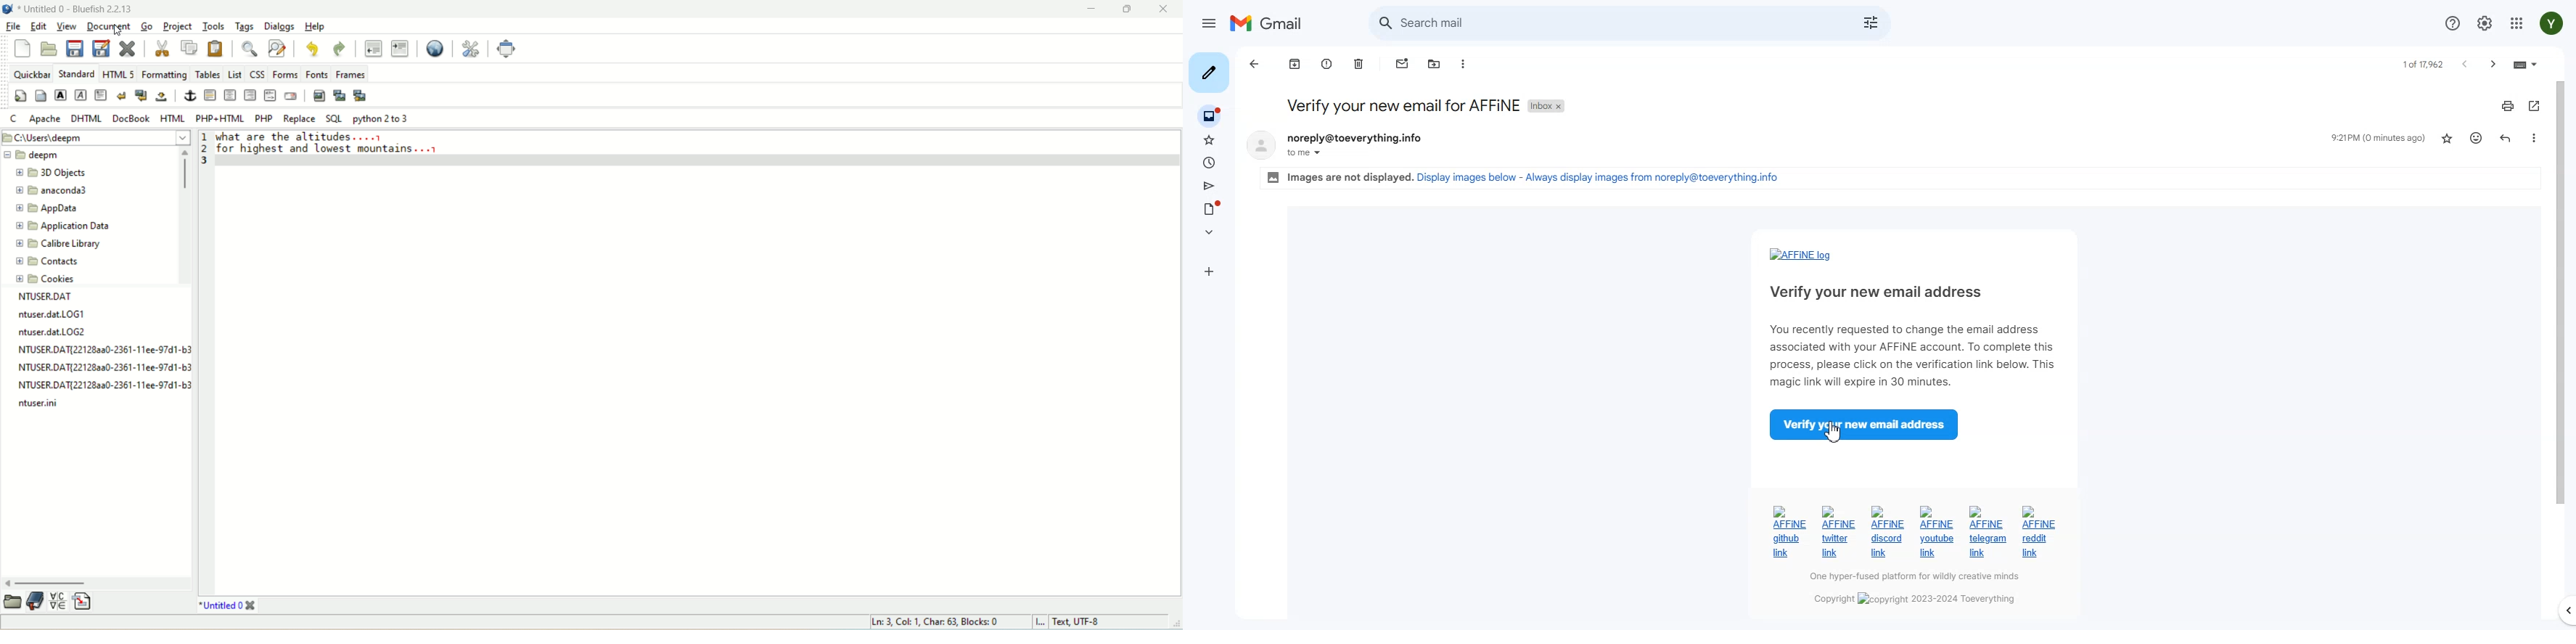  What do you see at coordinates (277, 27) in the screenshot?
I see `dialogs` at bounding box center [277, 27].